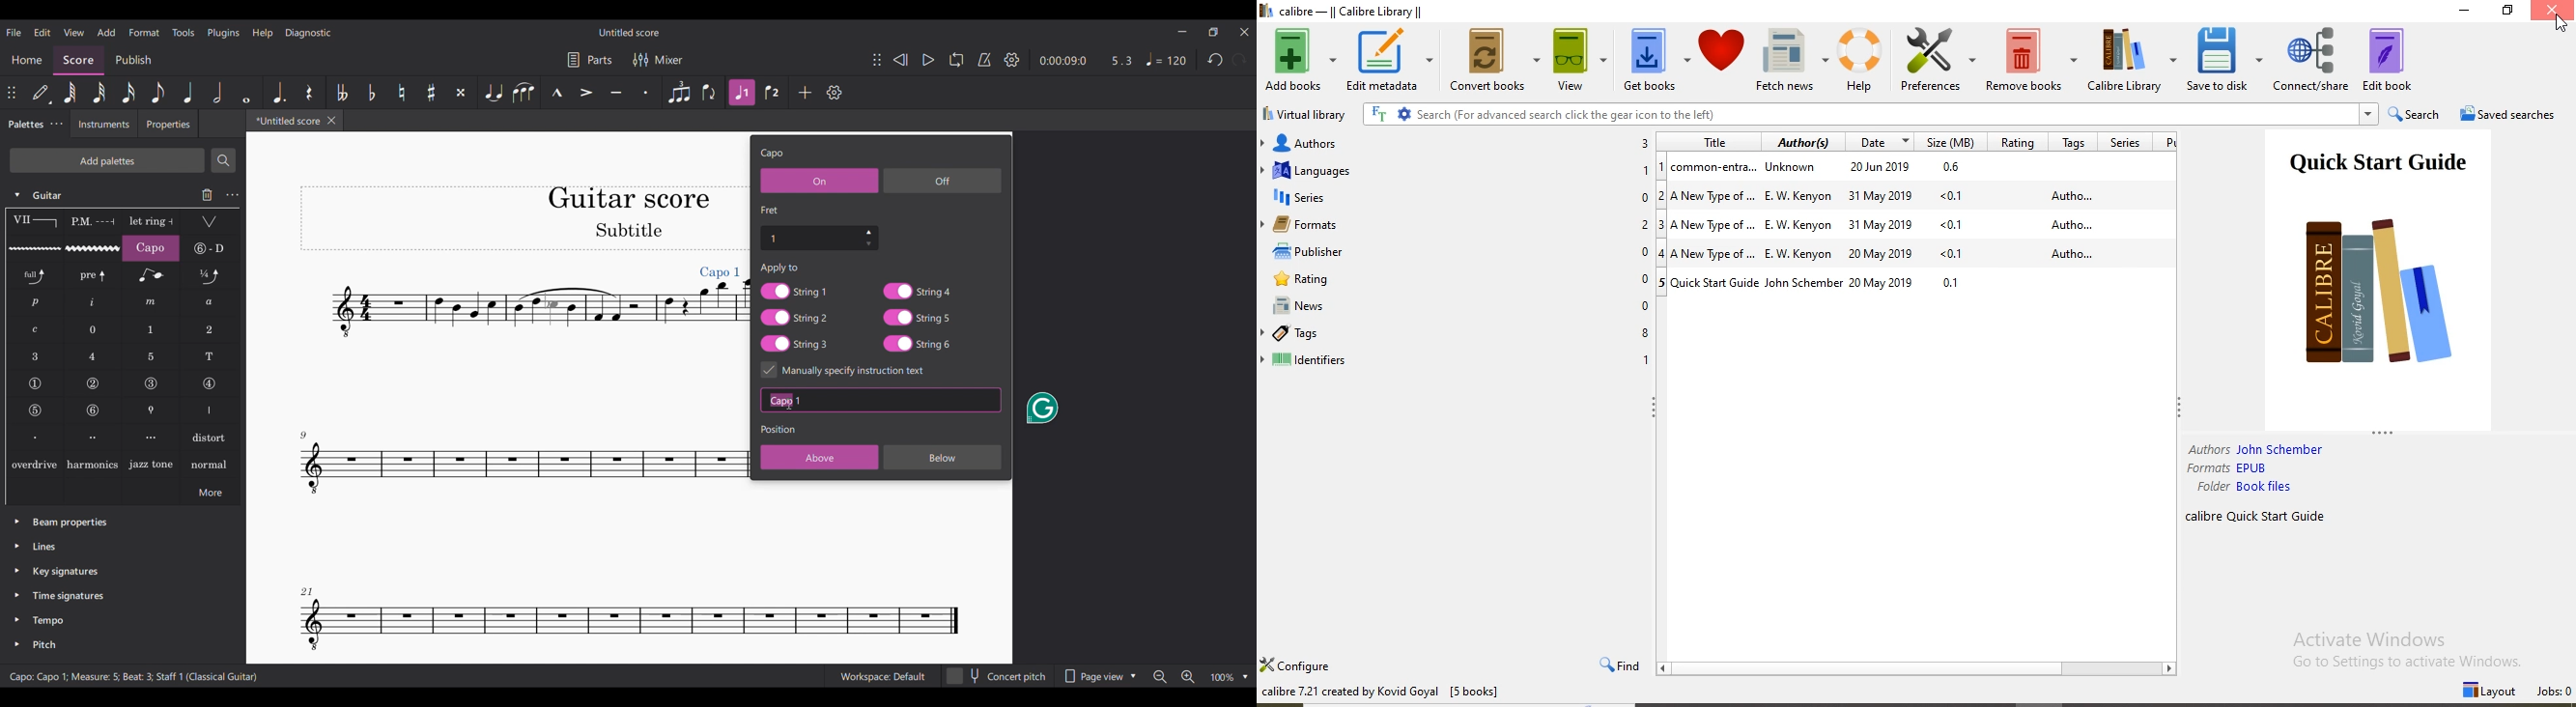  What do you see at coordinates (68, 596) in the screenshot?
I see `Time signatures palette` at bounding box center [68, 596].